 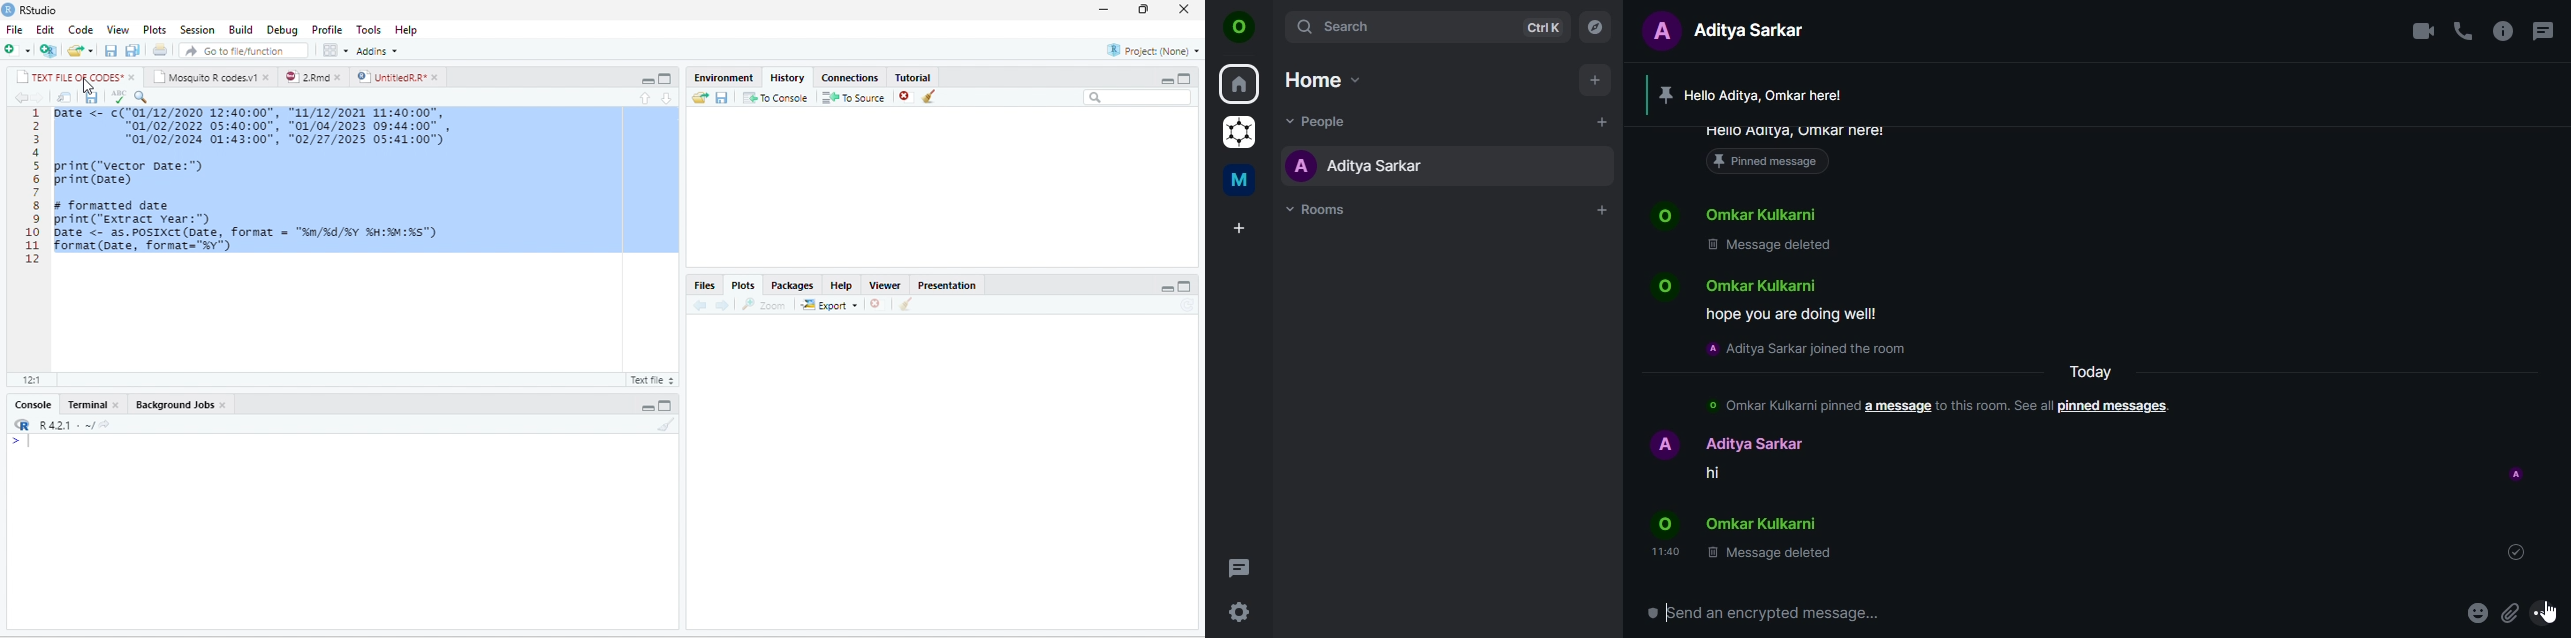 I want to click on R Script, so click(x=650, y=379).